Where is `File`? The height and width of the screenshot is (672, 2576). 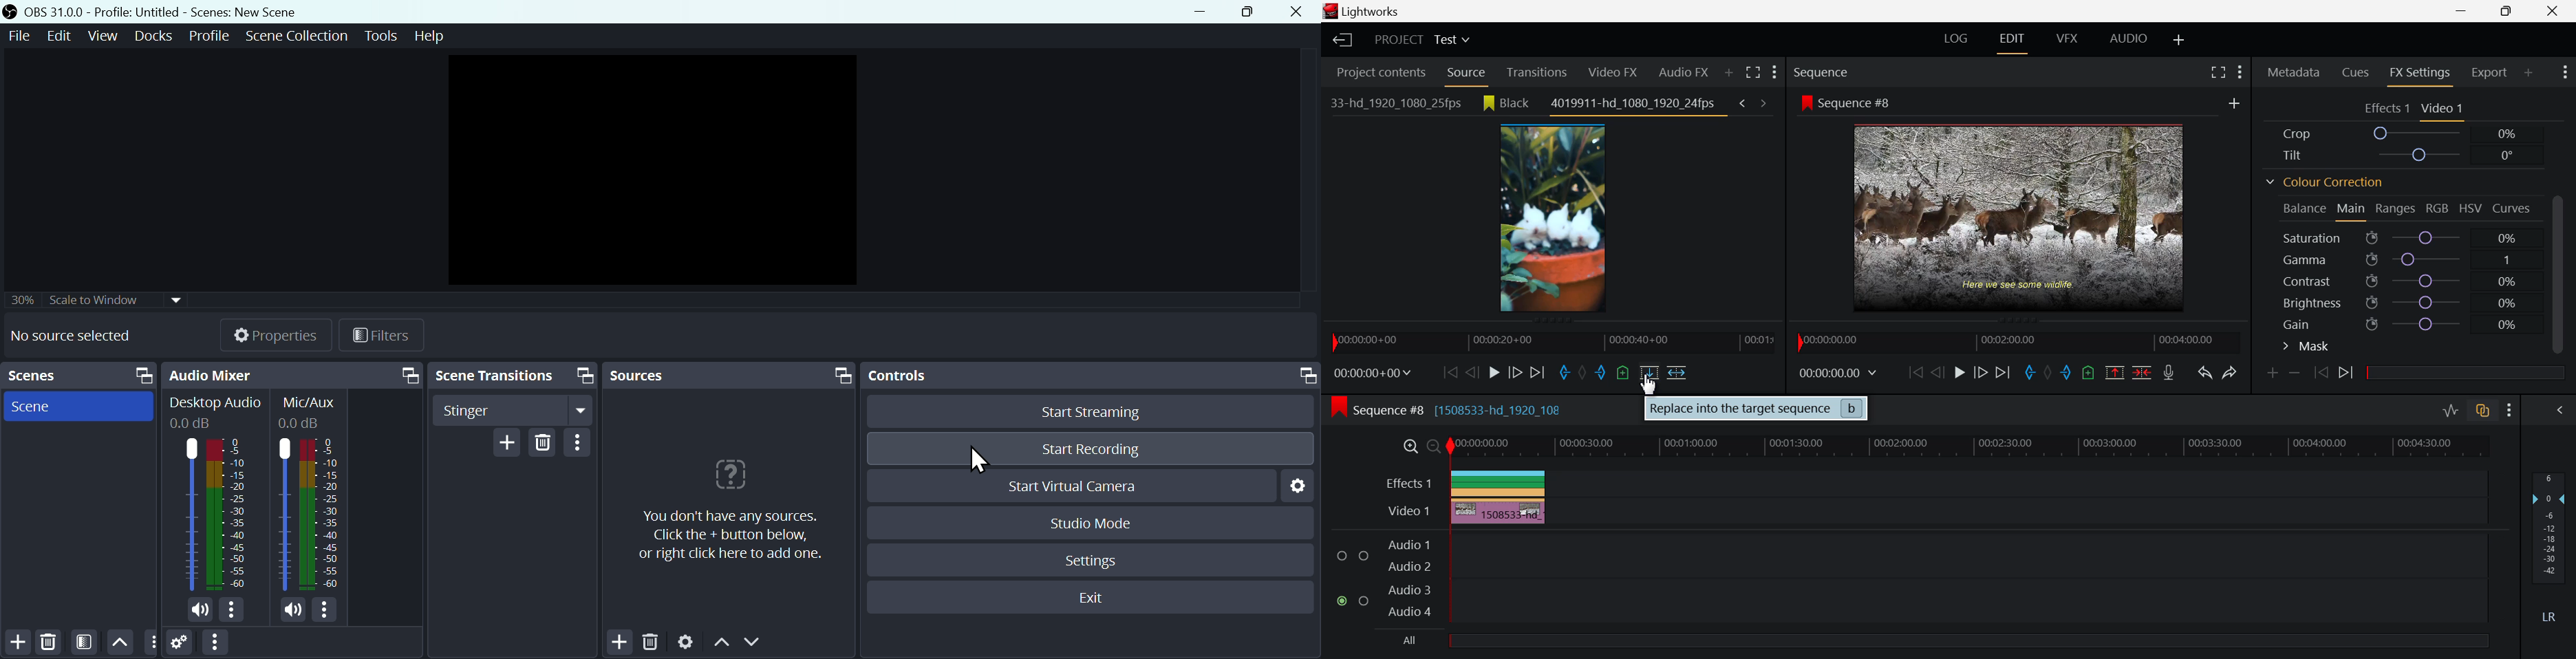
File is located at coordinates (23, 39).